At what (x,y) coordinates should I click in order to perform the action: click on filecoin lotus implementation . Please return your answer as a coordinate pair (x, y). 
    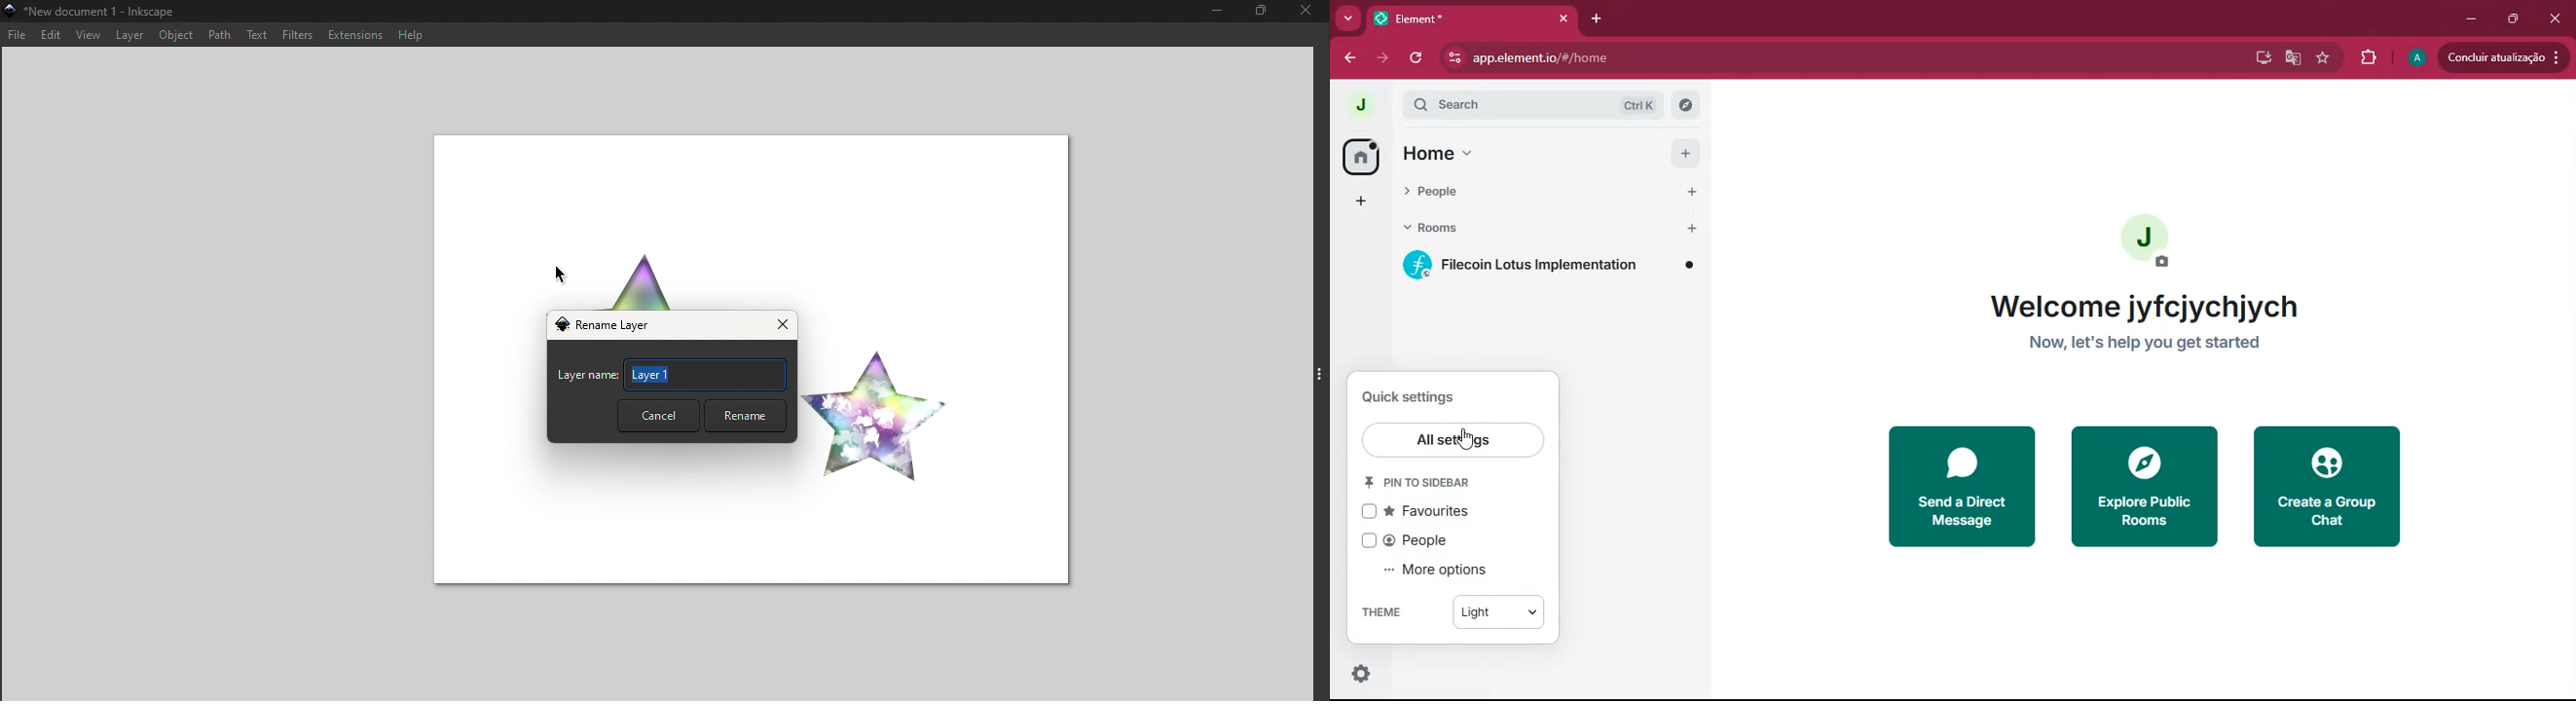
    Looking at the image, I should click on (1547, 268).